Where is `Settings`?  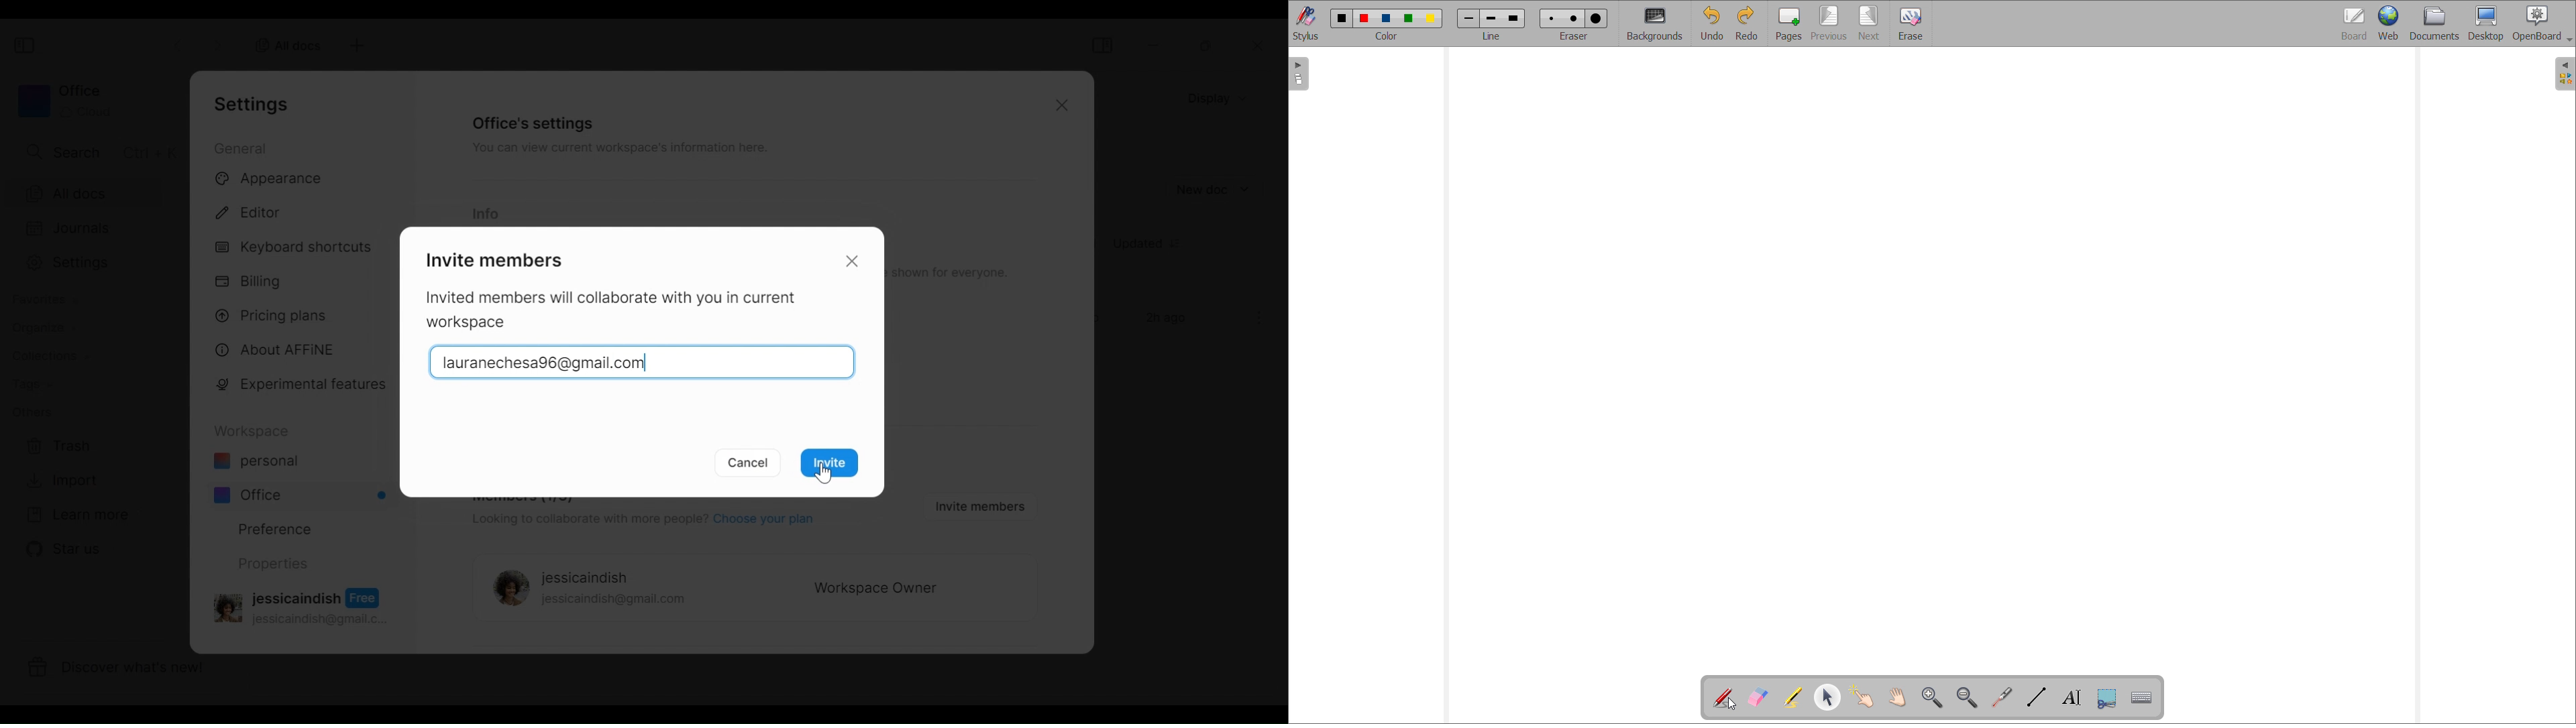
Settings is located at coordinates (256, 104).